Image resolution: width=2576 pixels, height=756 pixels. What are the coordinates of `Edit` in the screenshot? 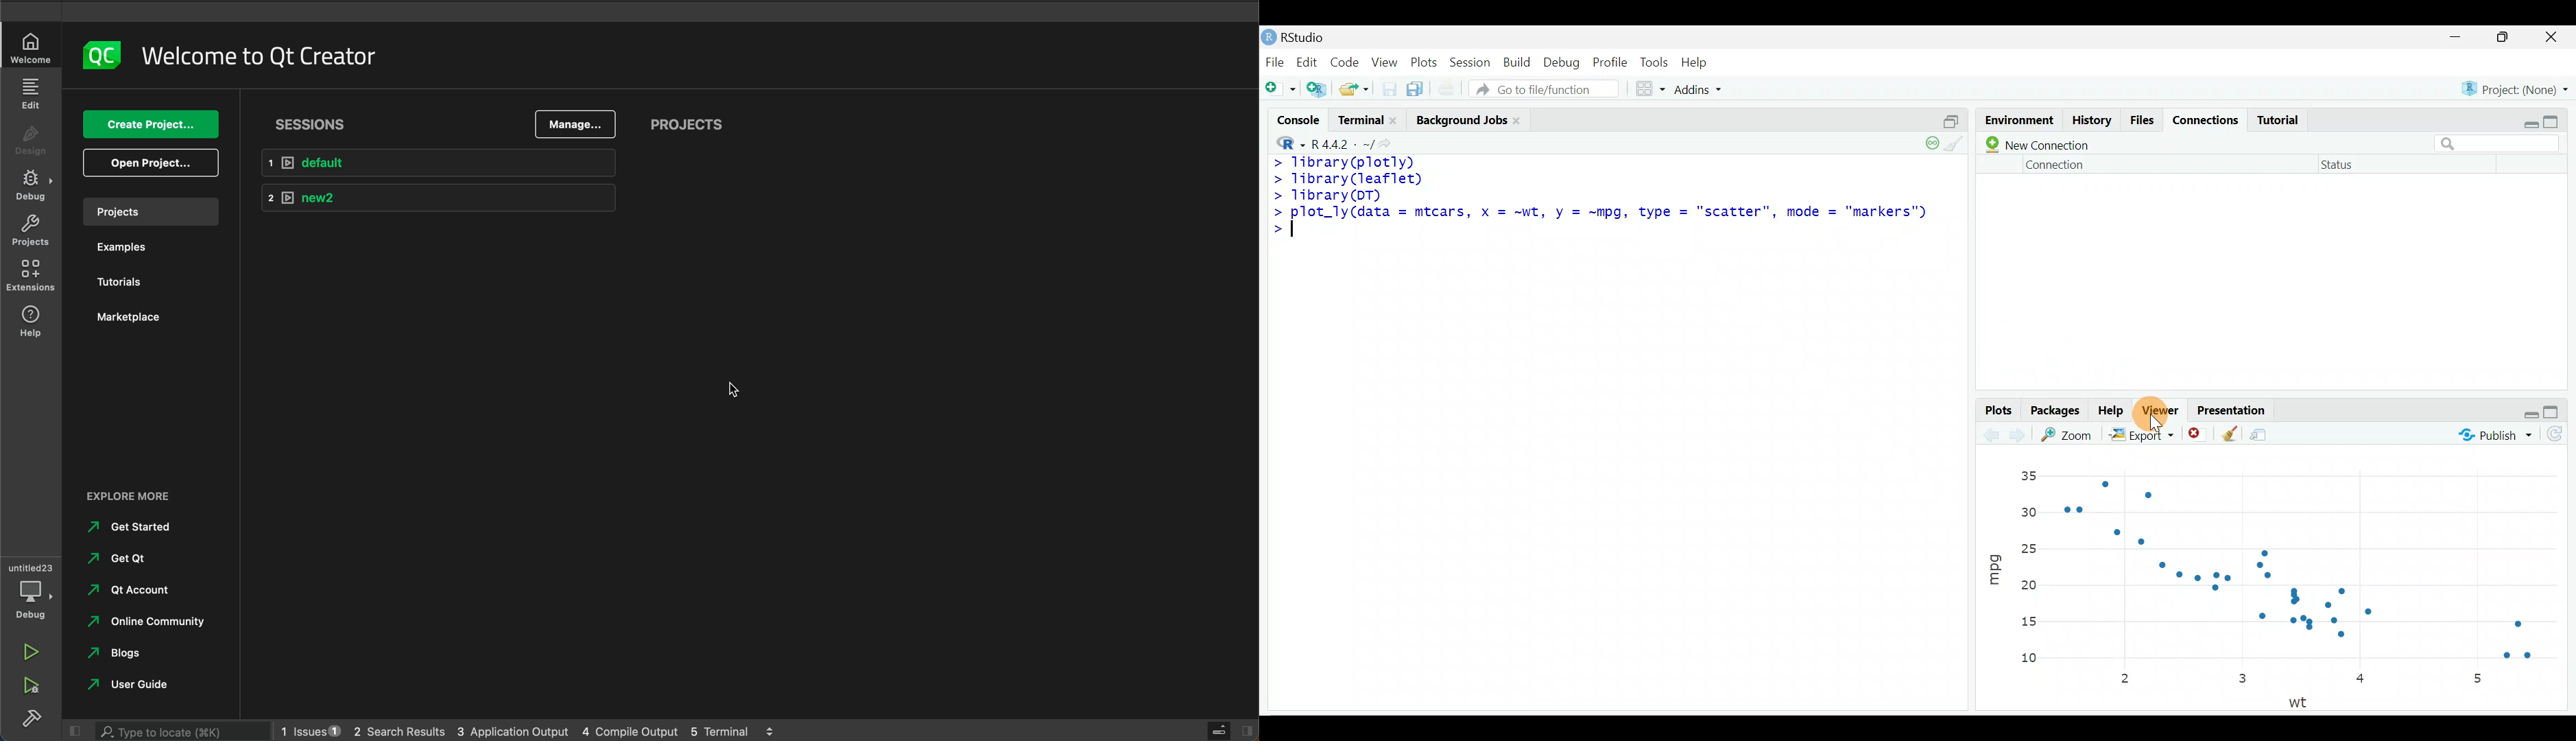 It's located at (1309, 61).